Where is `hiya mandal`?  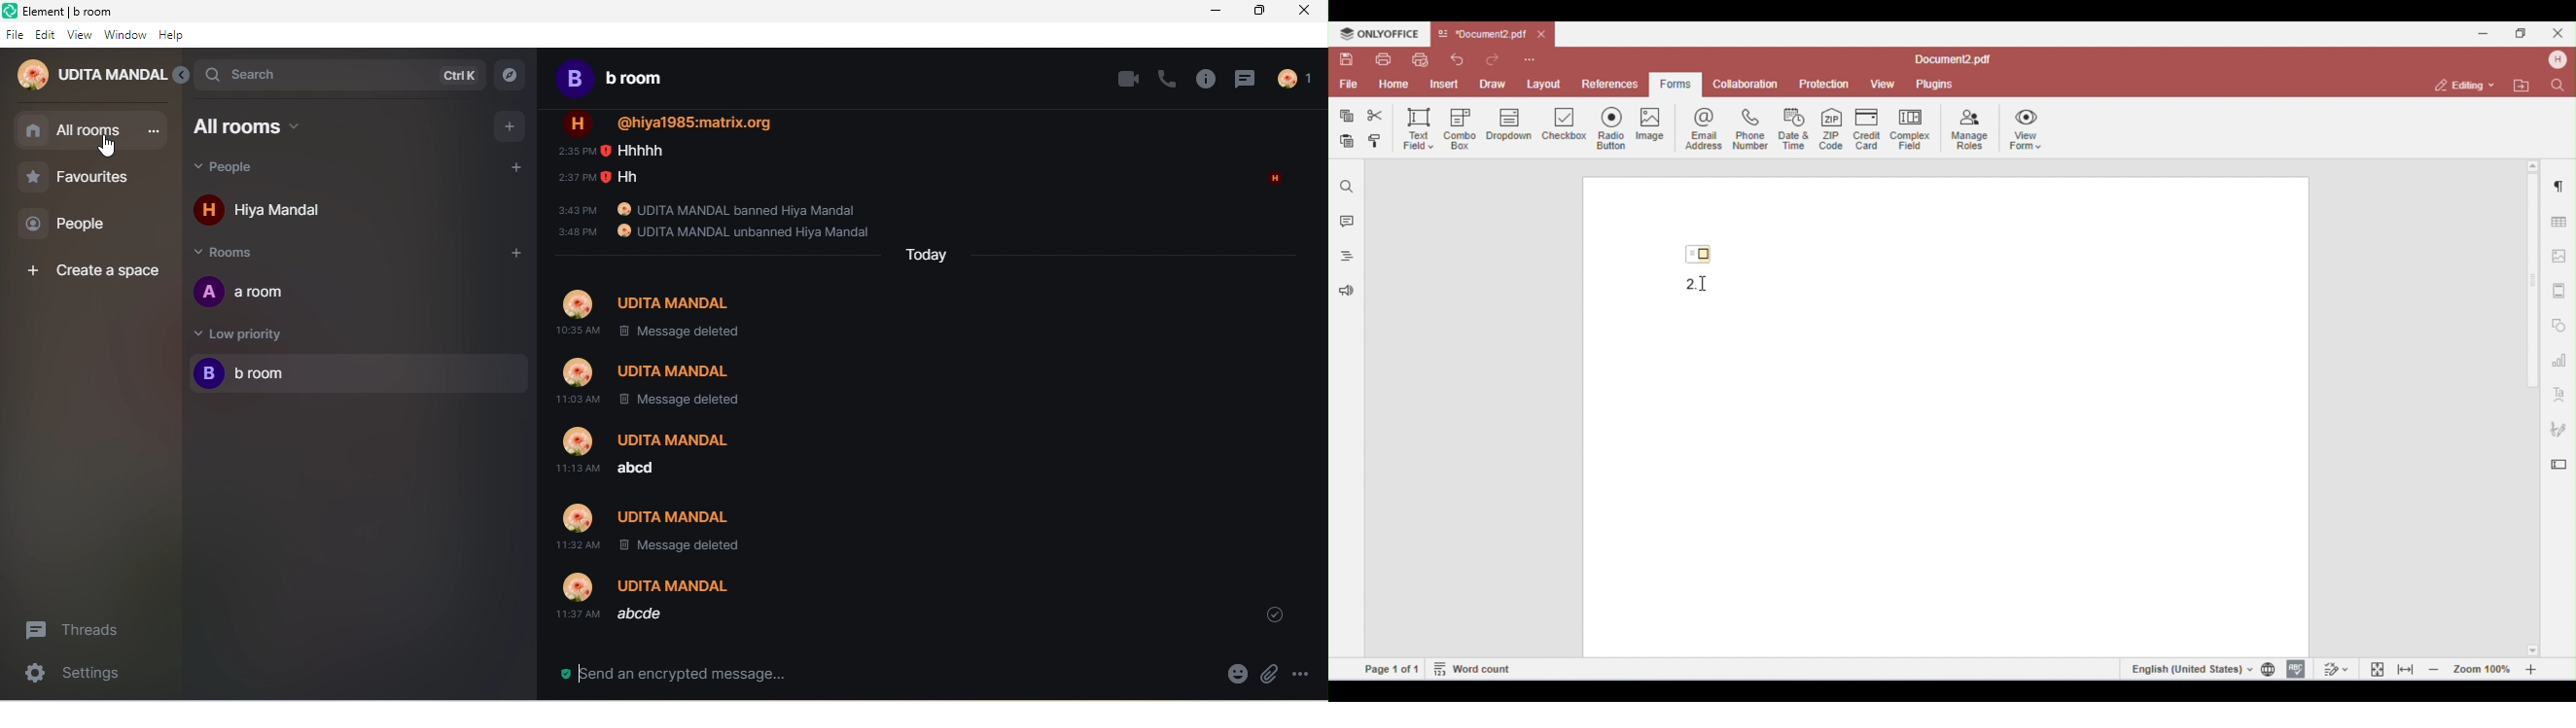
hiya mandal is located at coordinates (269, 209).